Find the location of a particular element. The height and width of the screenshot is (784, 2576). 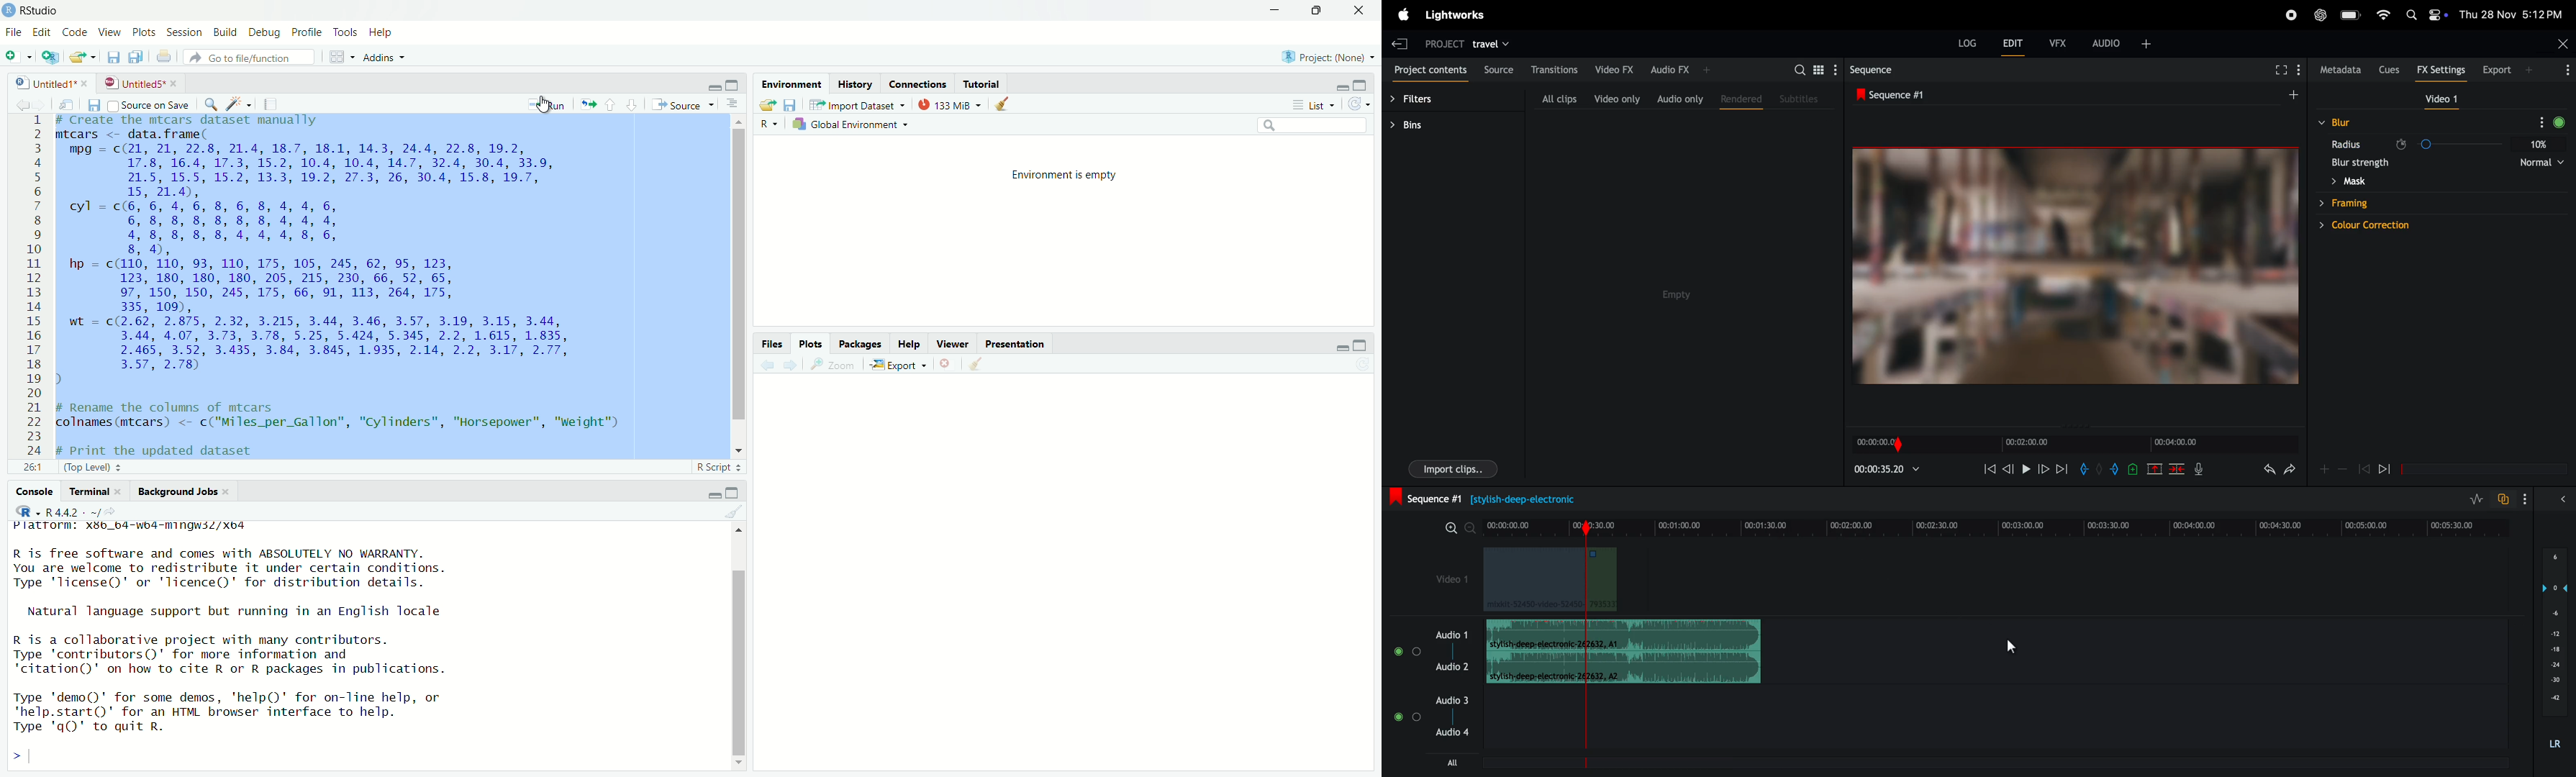

Toggle is located at coordinates (1417, 717).